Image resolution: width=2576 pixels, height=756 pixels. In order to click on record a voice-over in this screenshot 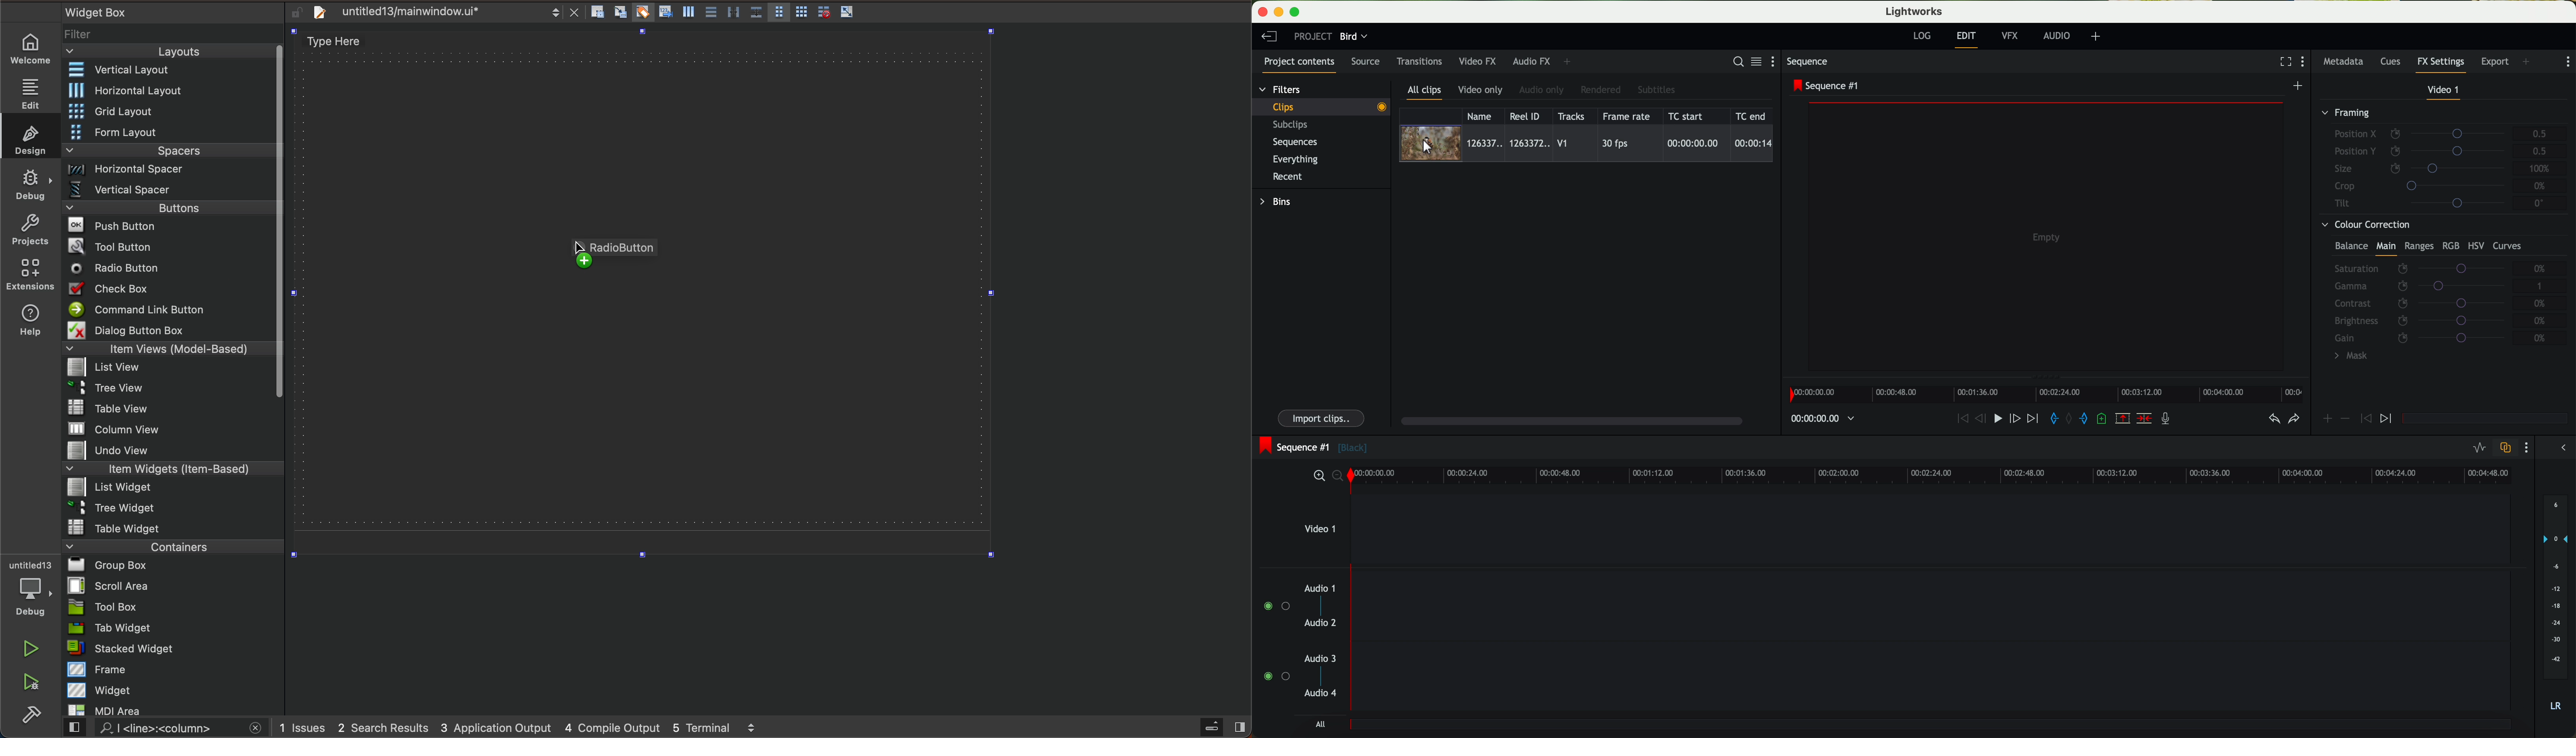, I will do `click(2169, 420)`.